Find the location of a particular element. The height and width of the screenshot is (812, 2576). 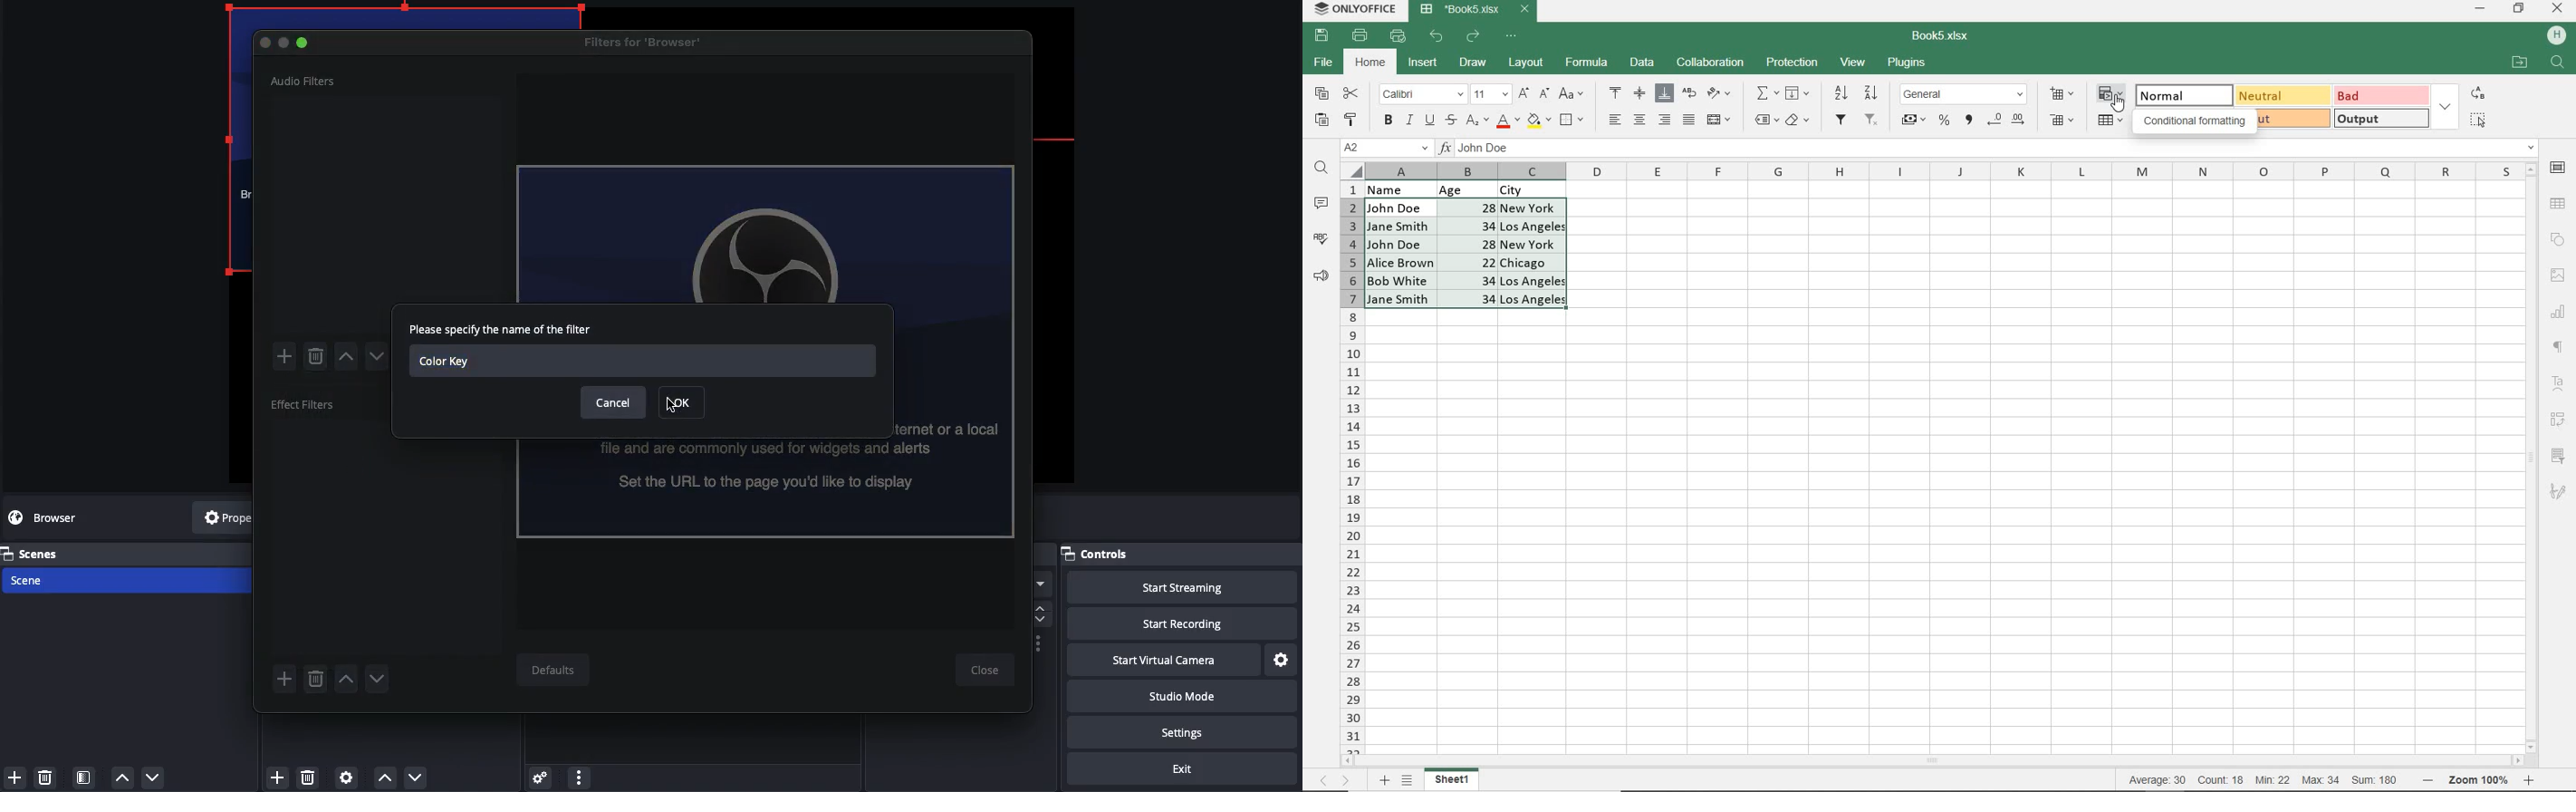

Add is located at coordinates (278, 777).